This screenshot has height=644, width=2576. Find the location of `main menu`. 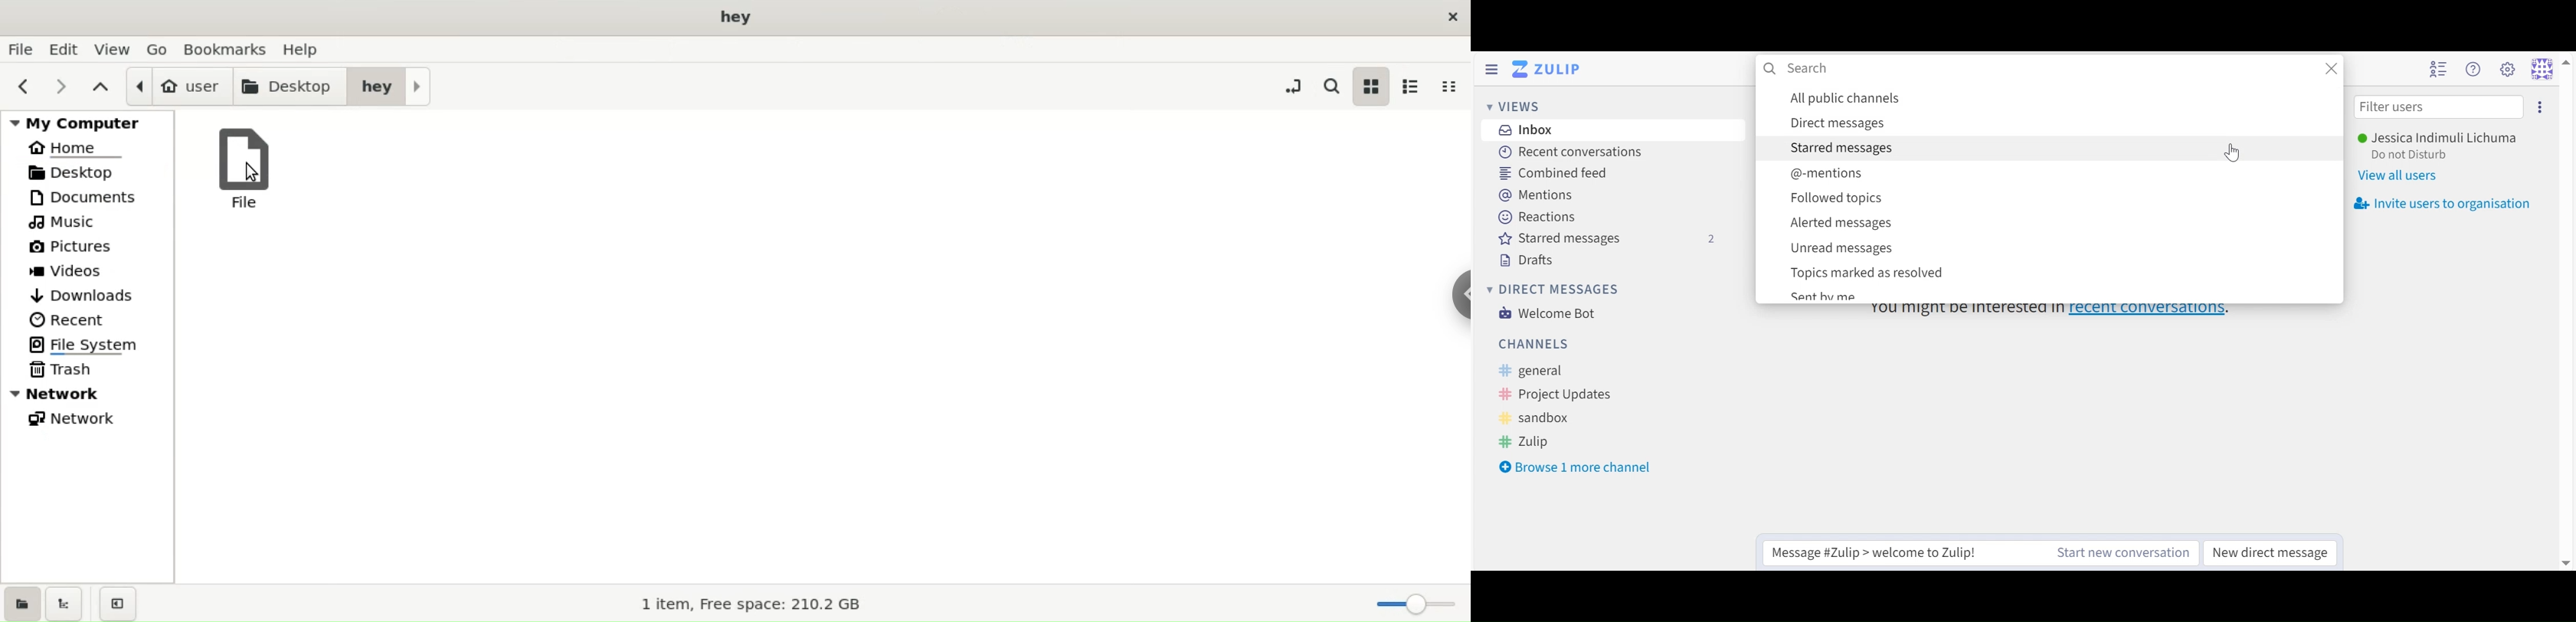

main menu is located at coordinates (2506, 69).